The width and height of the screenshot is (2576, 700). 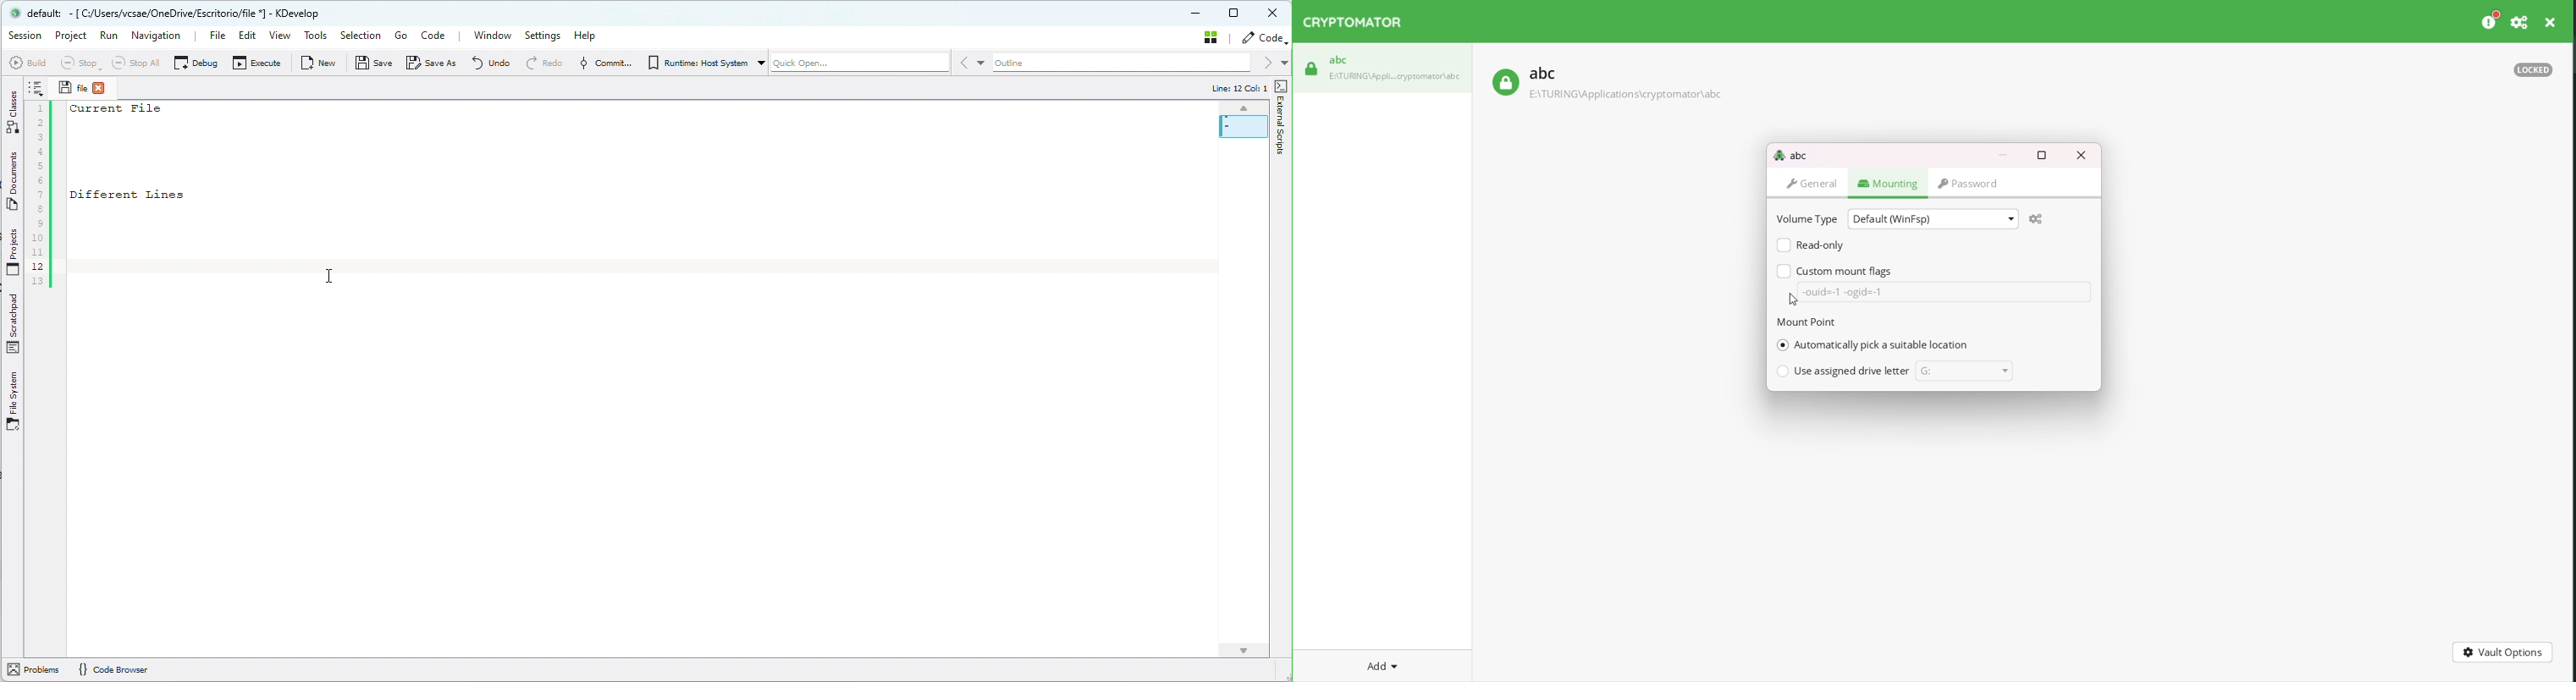 What do you see at coordinates (1338, 60) in the screenshot?
I see `abc` at bounding box center [1338, 60].